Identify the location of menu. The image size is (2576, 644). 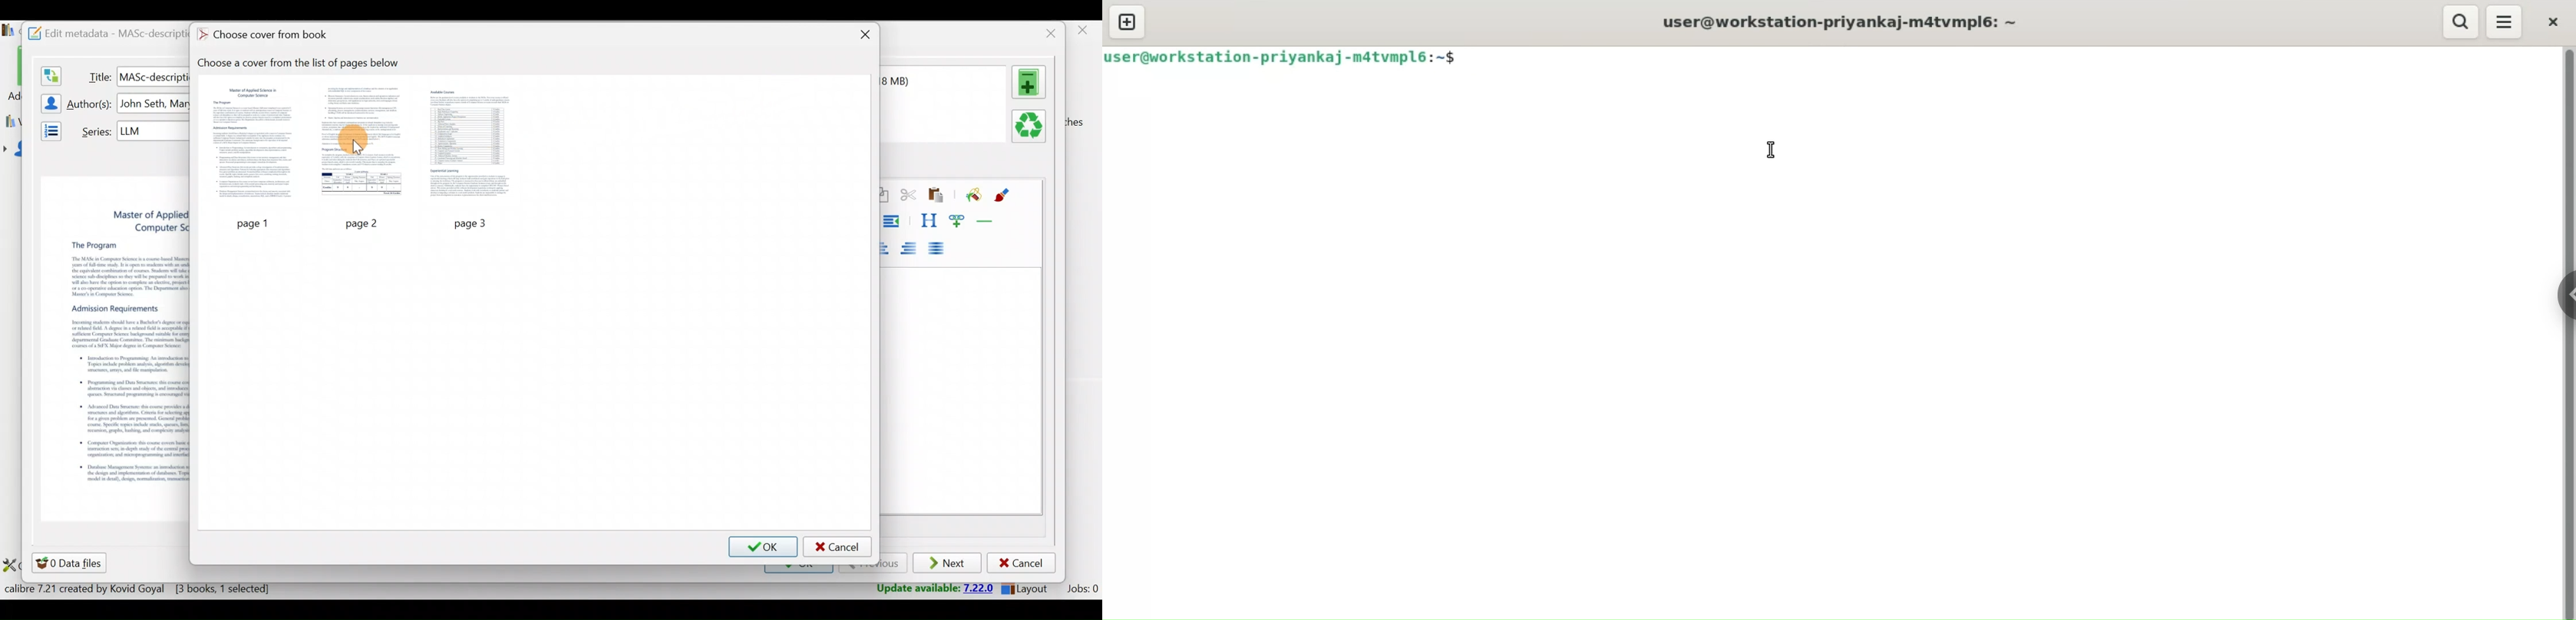
(2504, 21).